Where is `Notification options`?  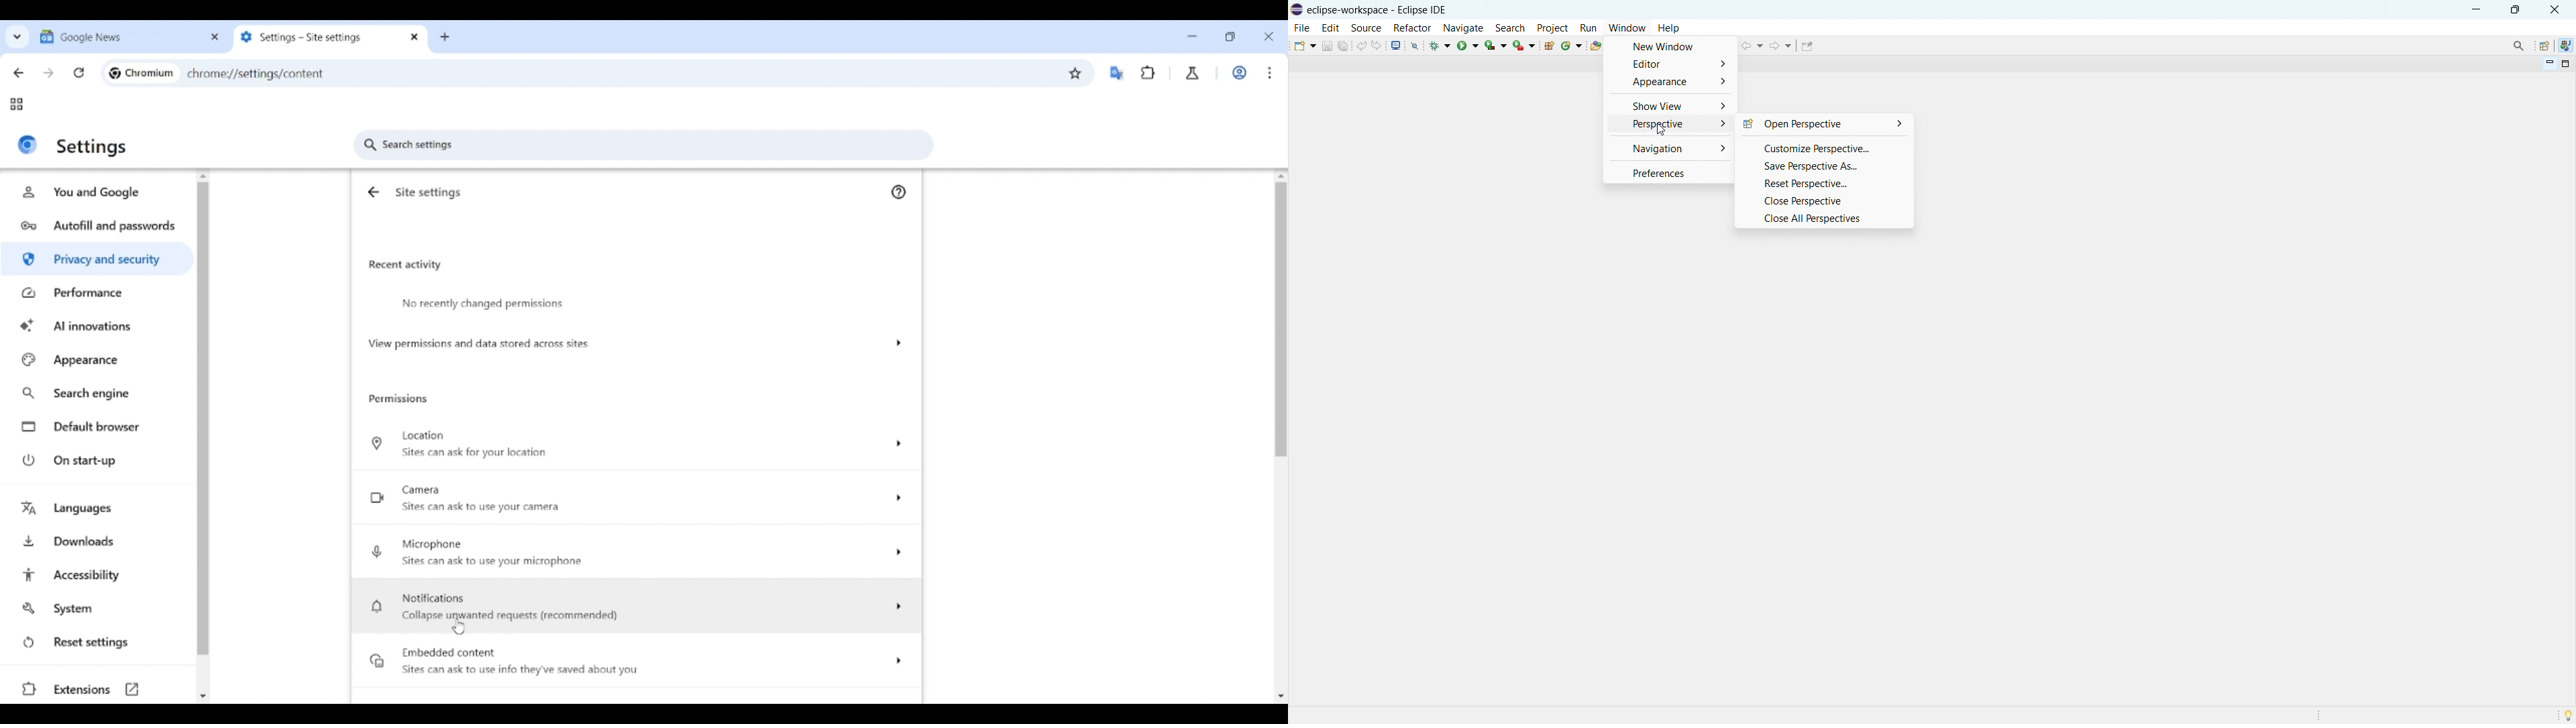 Notification options is located at coordinates (637, 607).